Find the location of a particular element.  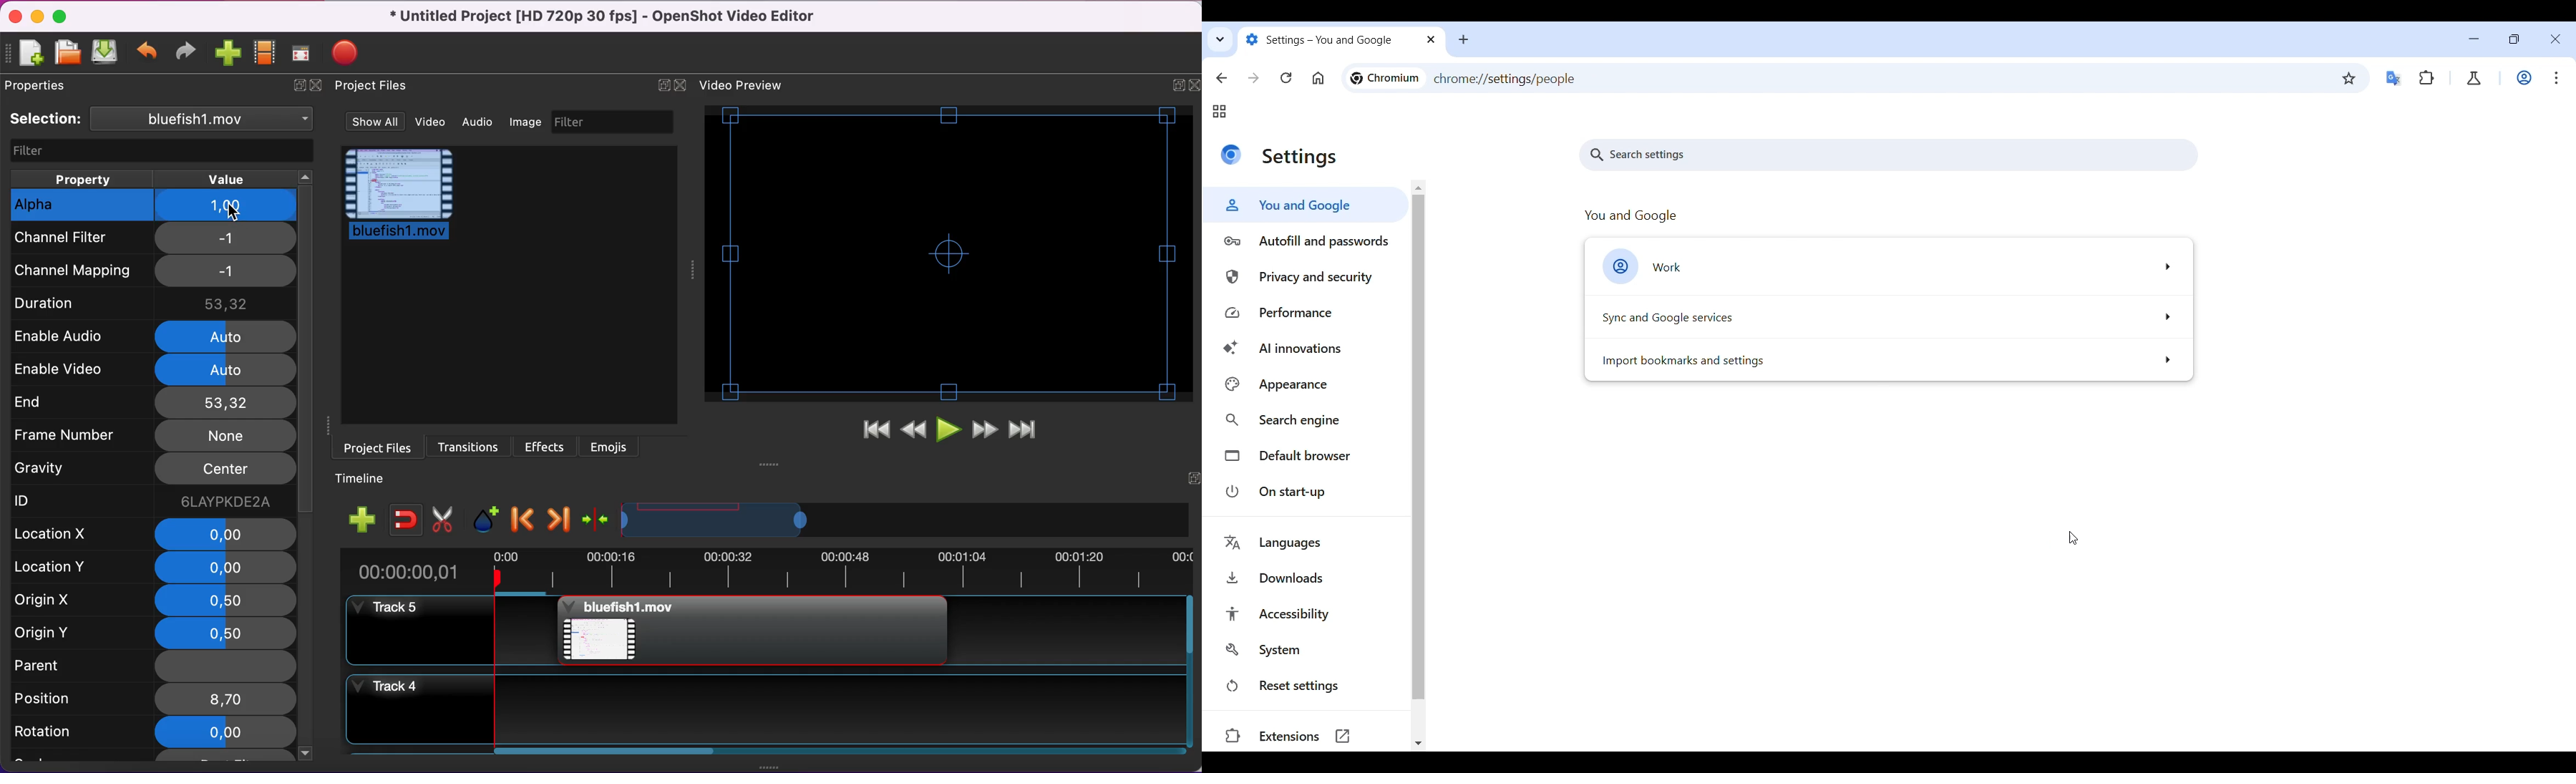

timeline is located at coordinates (715, 522).